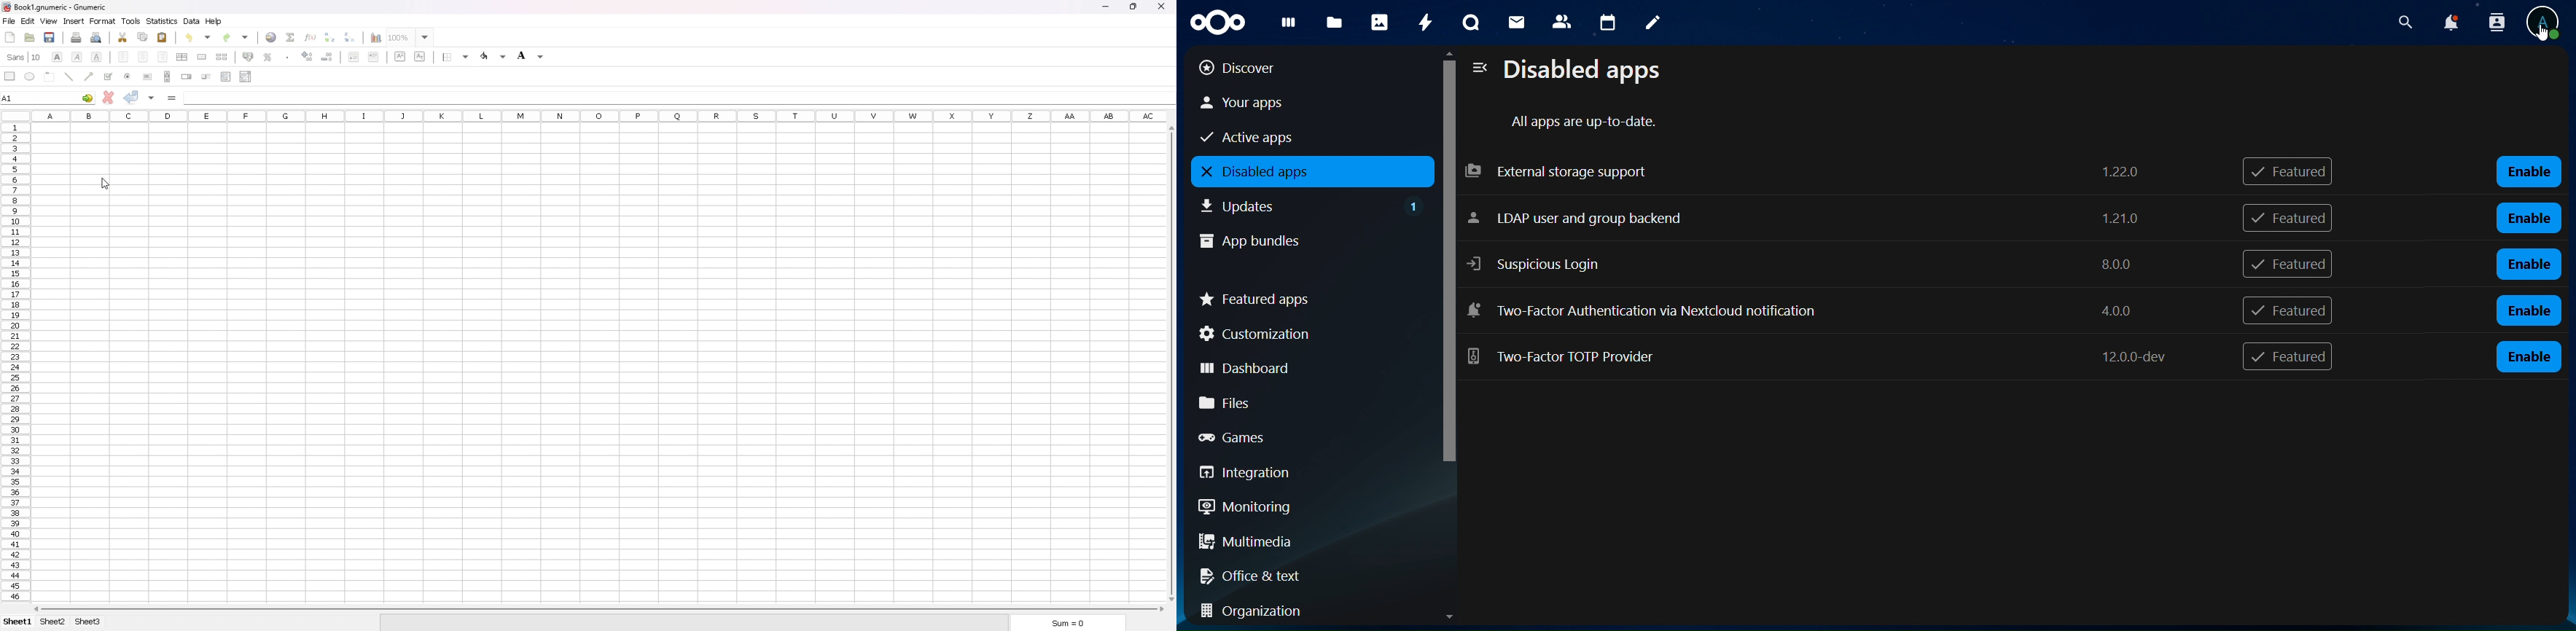  I want to click on resize, so click(1133, 7).